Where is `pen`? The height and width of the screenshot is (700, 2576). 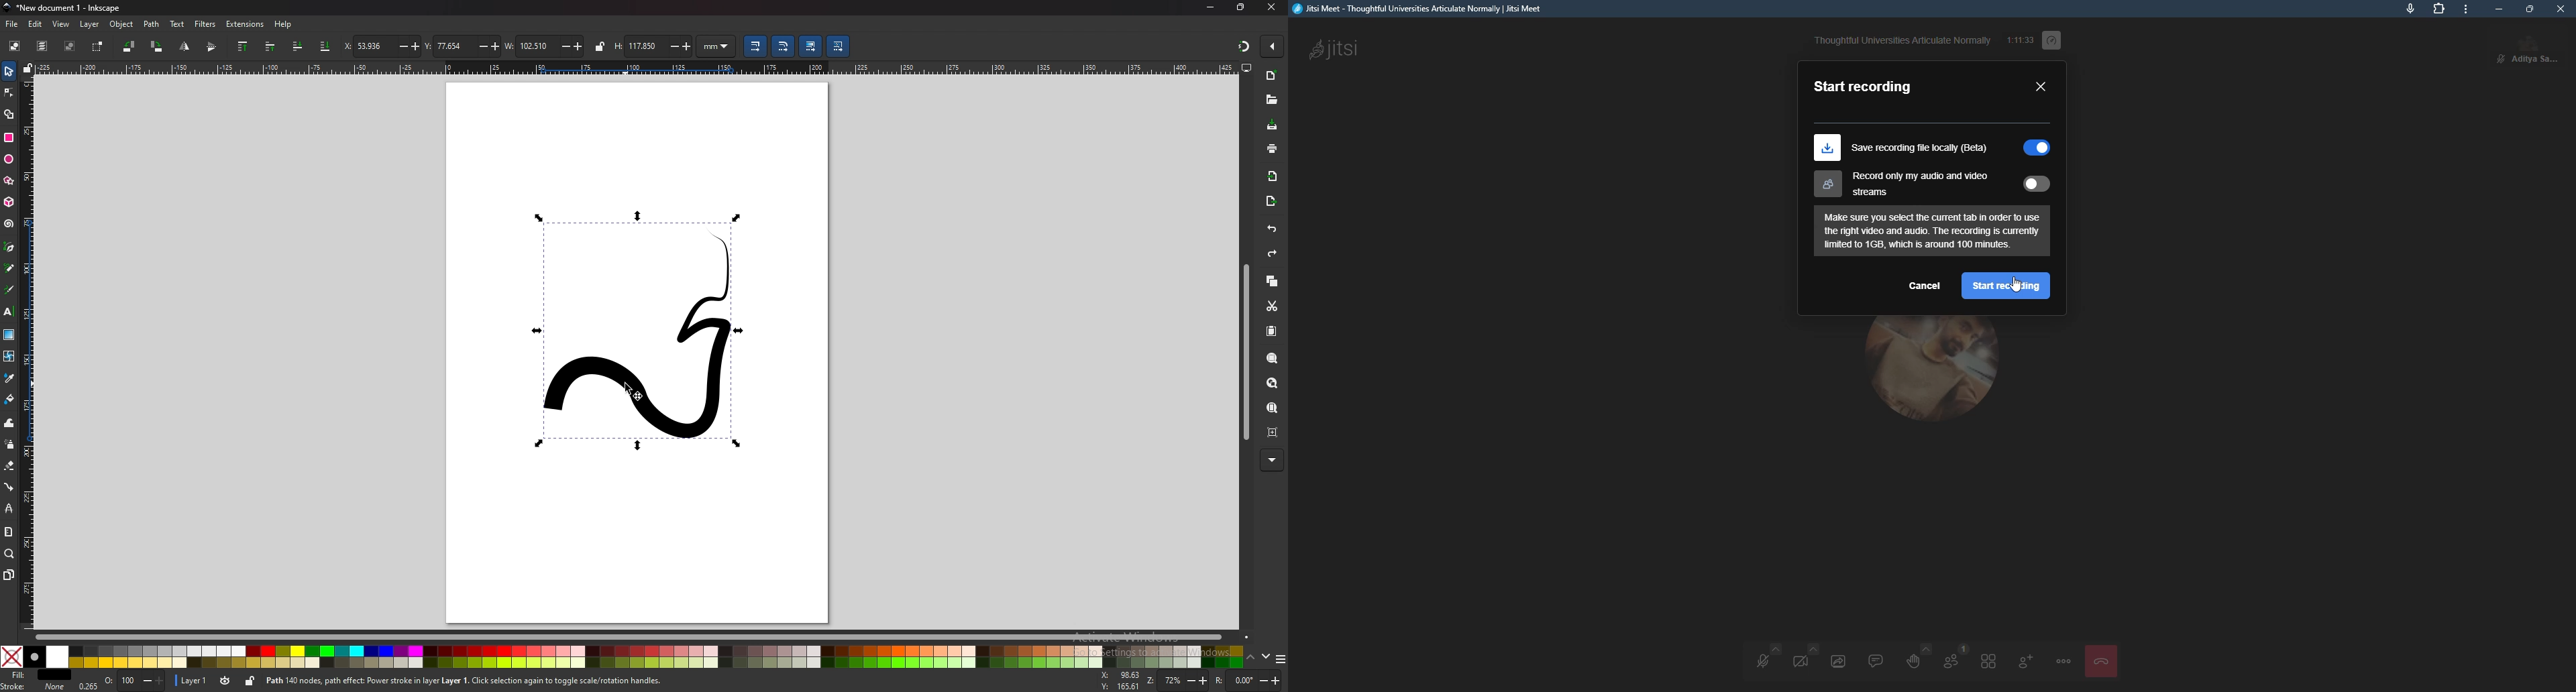
pen is located at coordinates (9, 247).